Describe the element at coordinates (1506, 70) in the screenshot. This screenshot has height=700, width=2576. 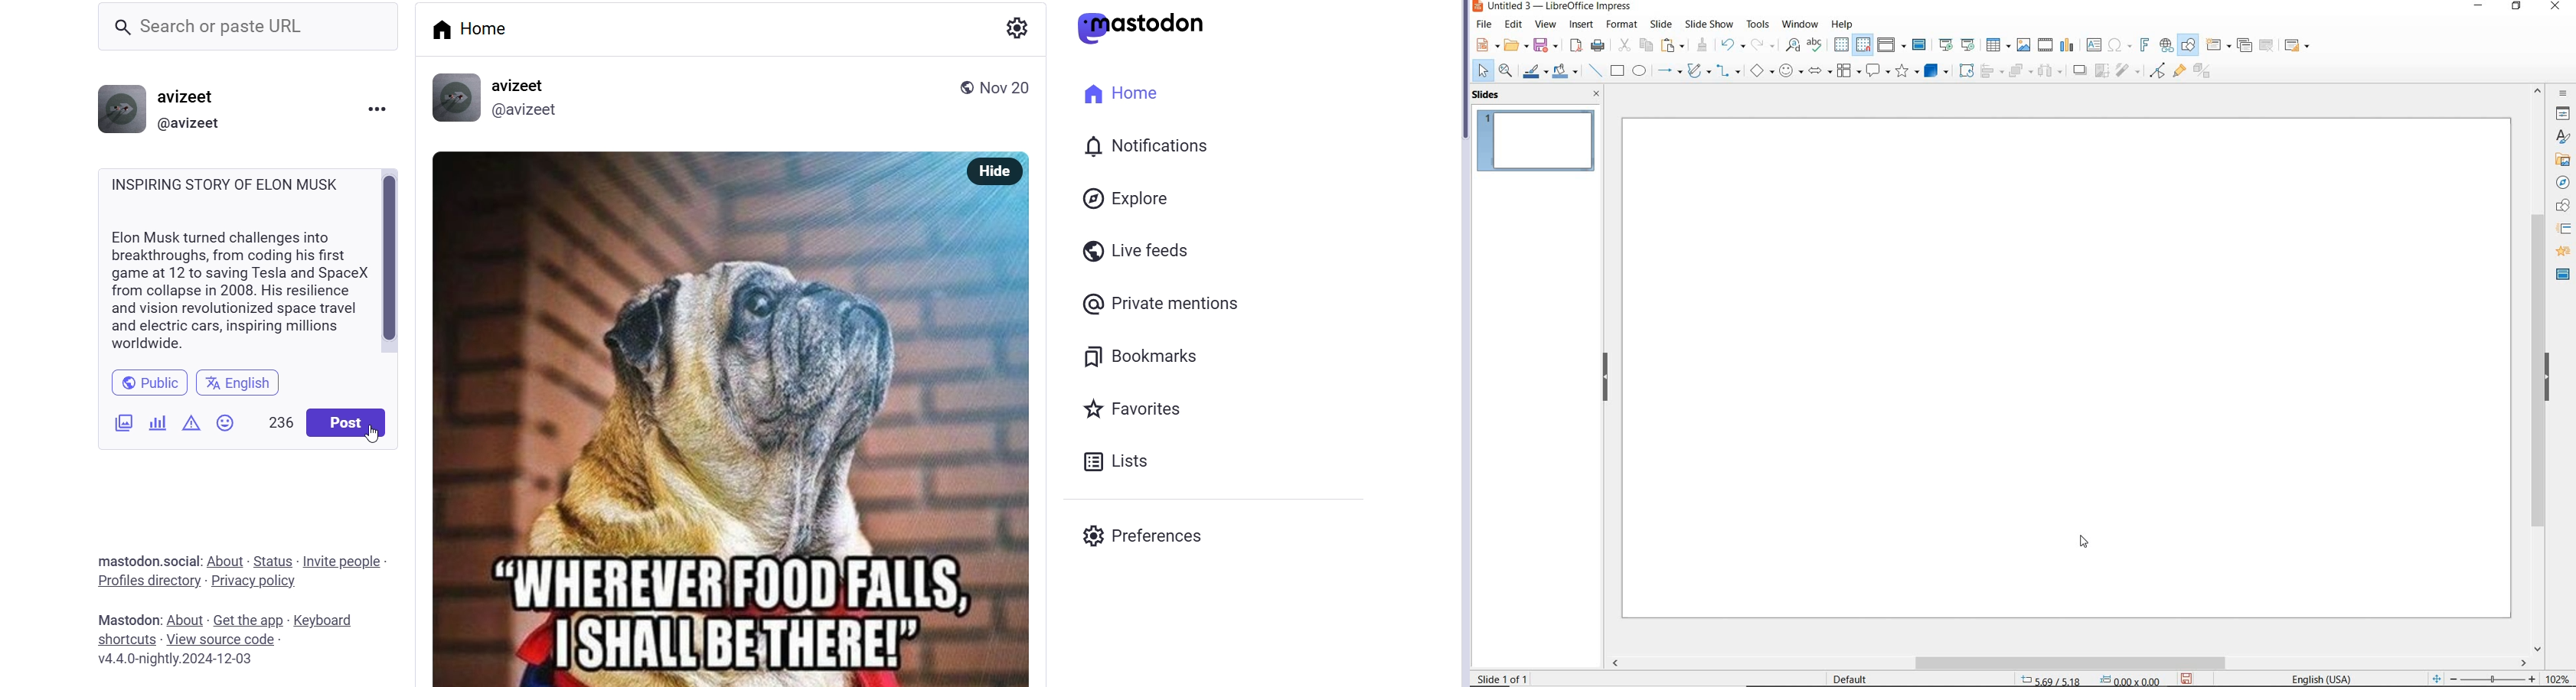
I see `ZOOM & PAN` at that location.